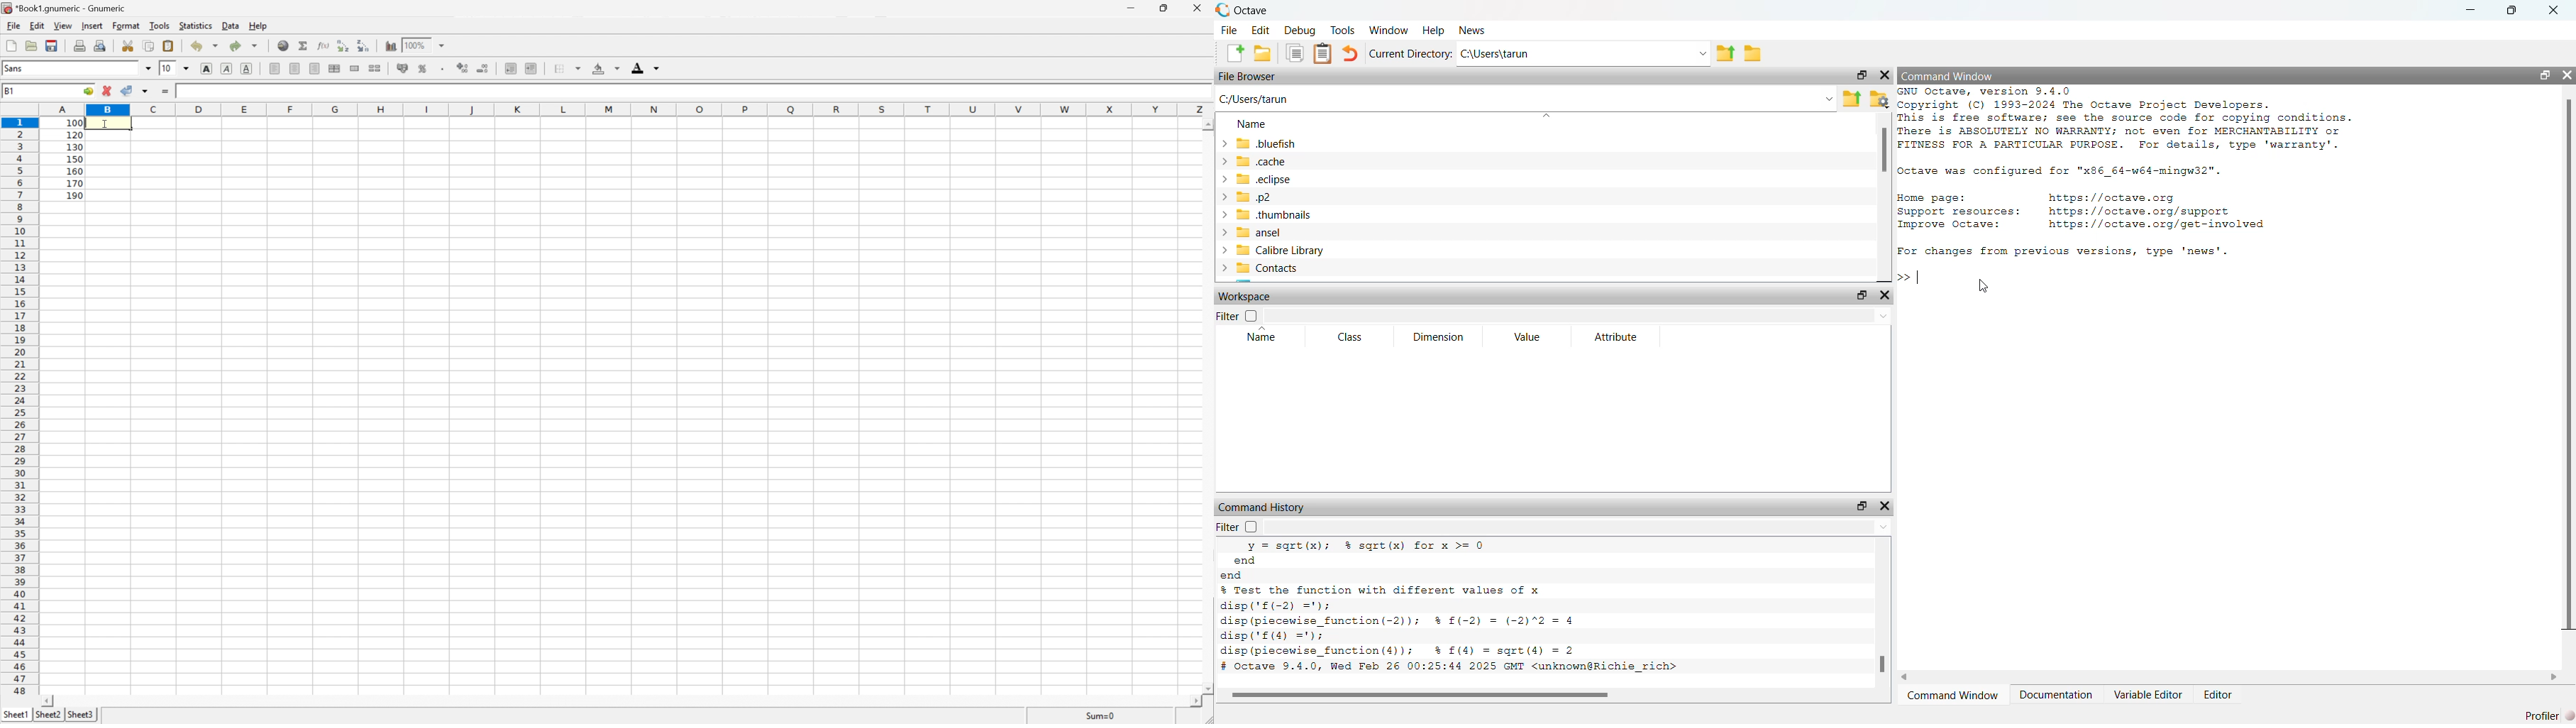  I want to click on Undo, so click(1350, 54).